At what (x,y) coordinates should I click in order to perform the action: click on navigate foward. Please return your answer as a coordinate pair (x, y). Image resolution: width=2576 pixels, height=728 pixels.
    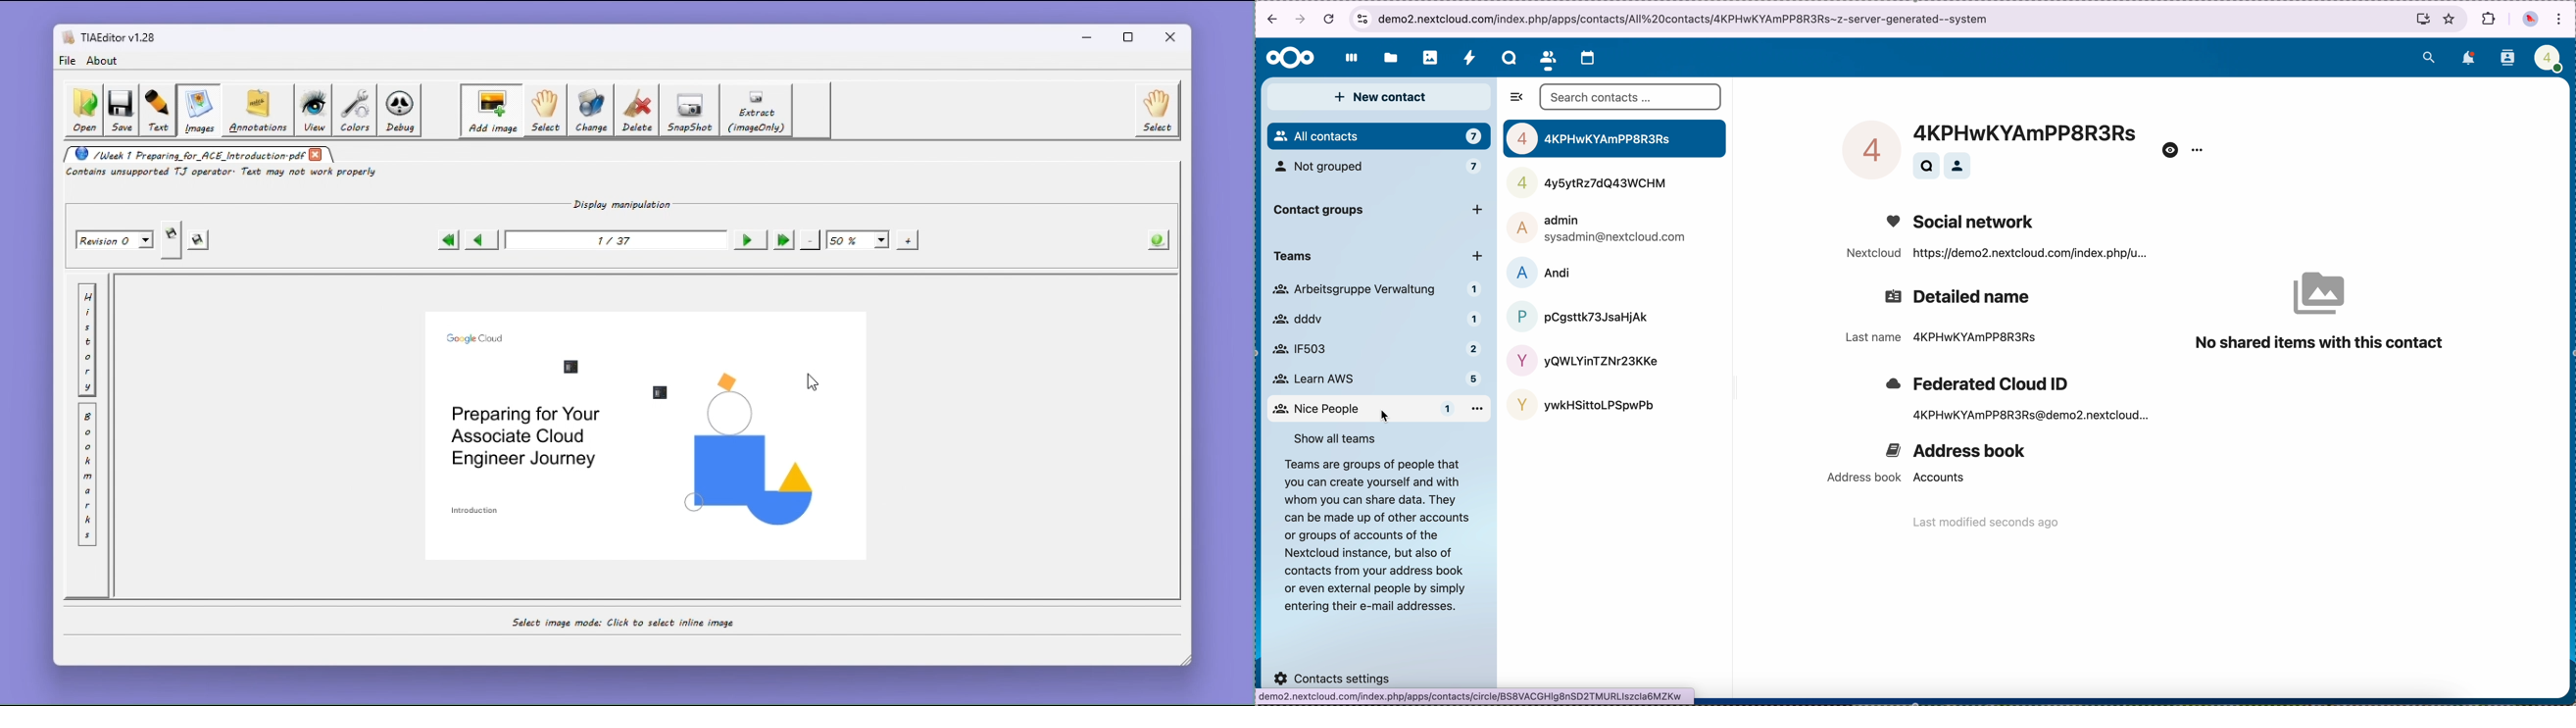
    Looking at the image, I should click on (1303, 21).